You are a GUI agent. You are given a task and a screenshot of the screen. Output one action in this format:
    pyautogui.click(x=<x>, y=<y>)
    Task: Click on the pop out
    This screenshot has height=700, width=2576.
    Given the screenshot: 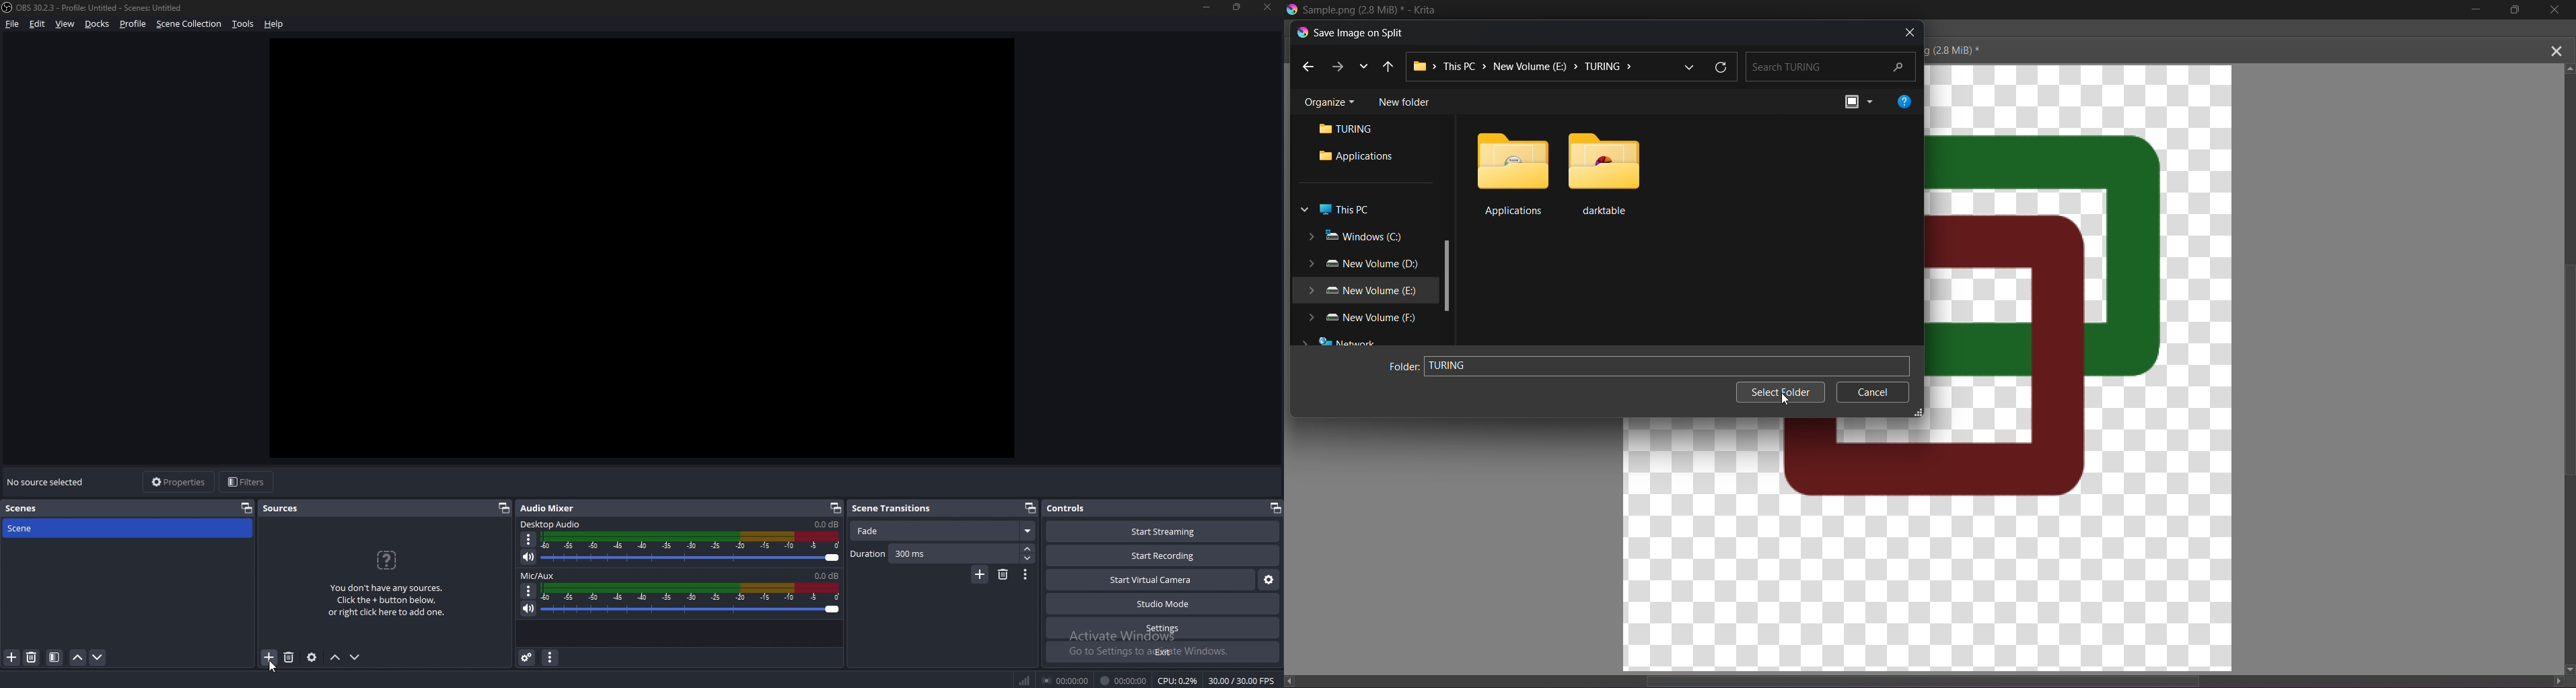 What is the action you would take?
    pyautogui.click(x=244, y=507)
    